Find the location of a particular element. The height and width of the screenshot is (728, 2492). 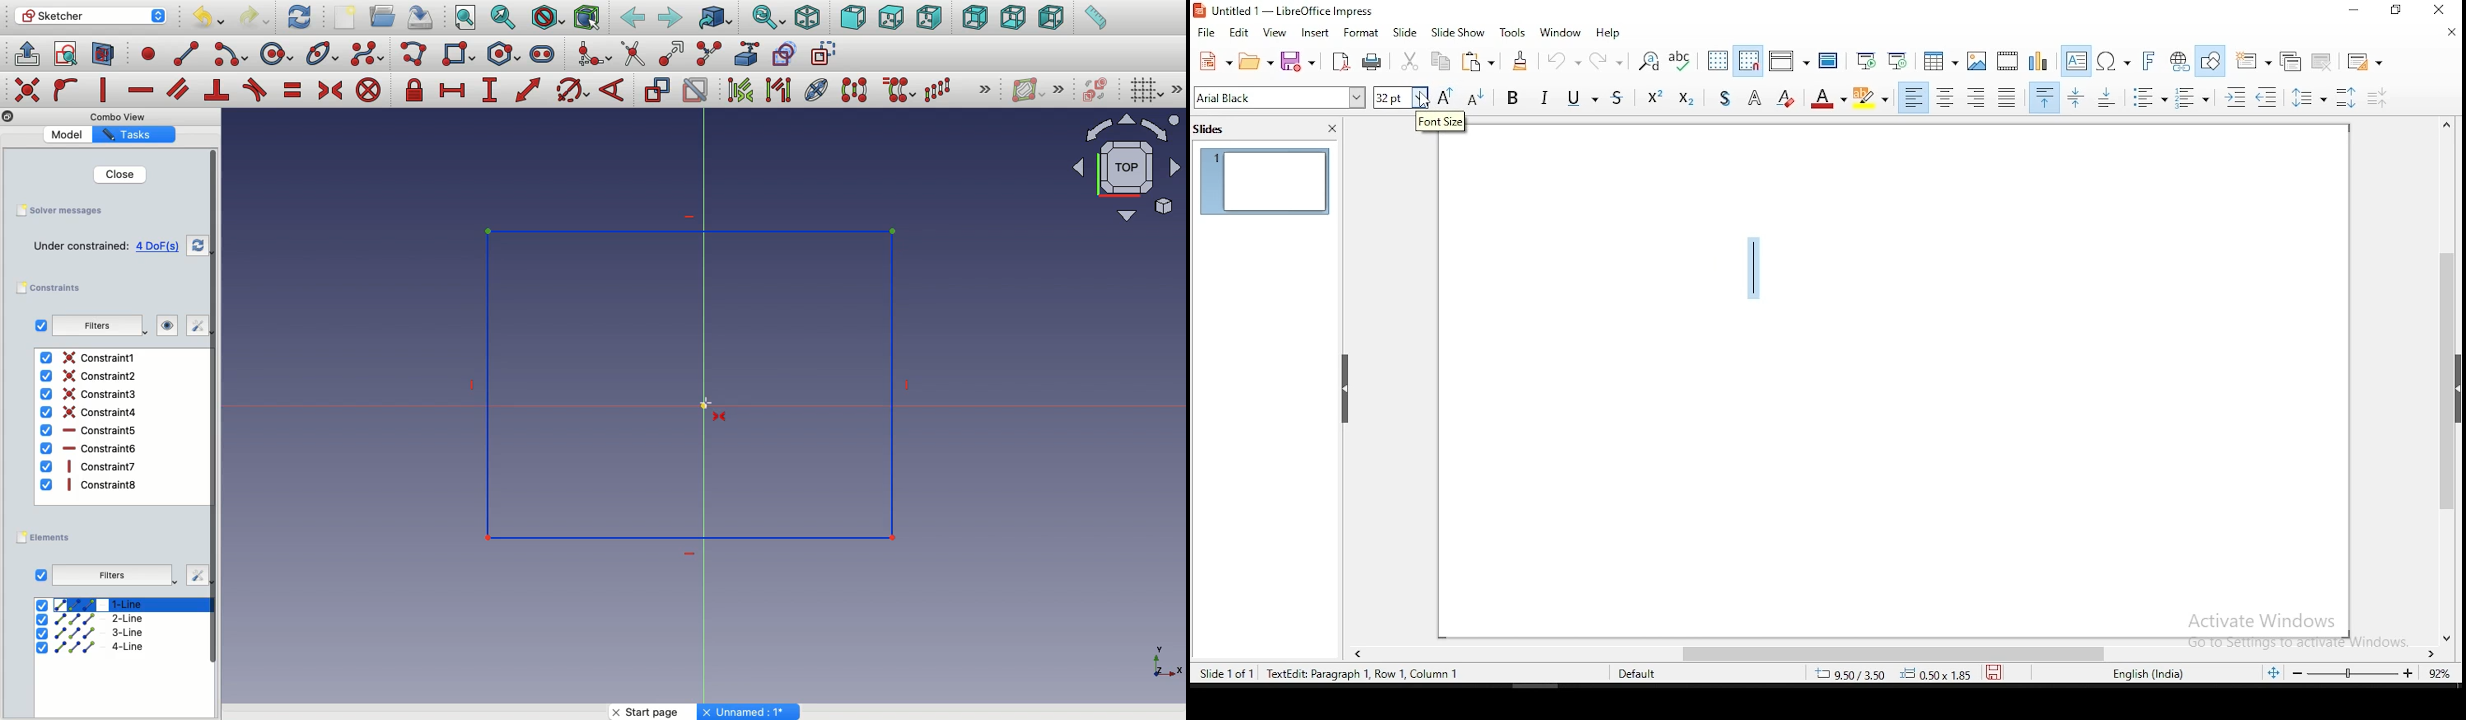

Space between Paragraph is located at coordinates (2077, 97).